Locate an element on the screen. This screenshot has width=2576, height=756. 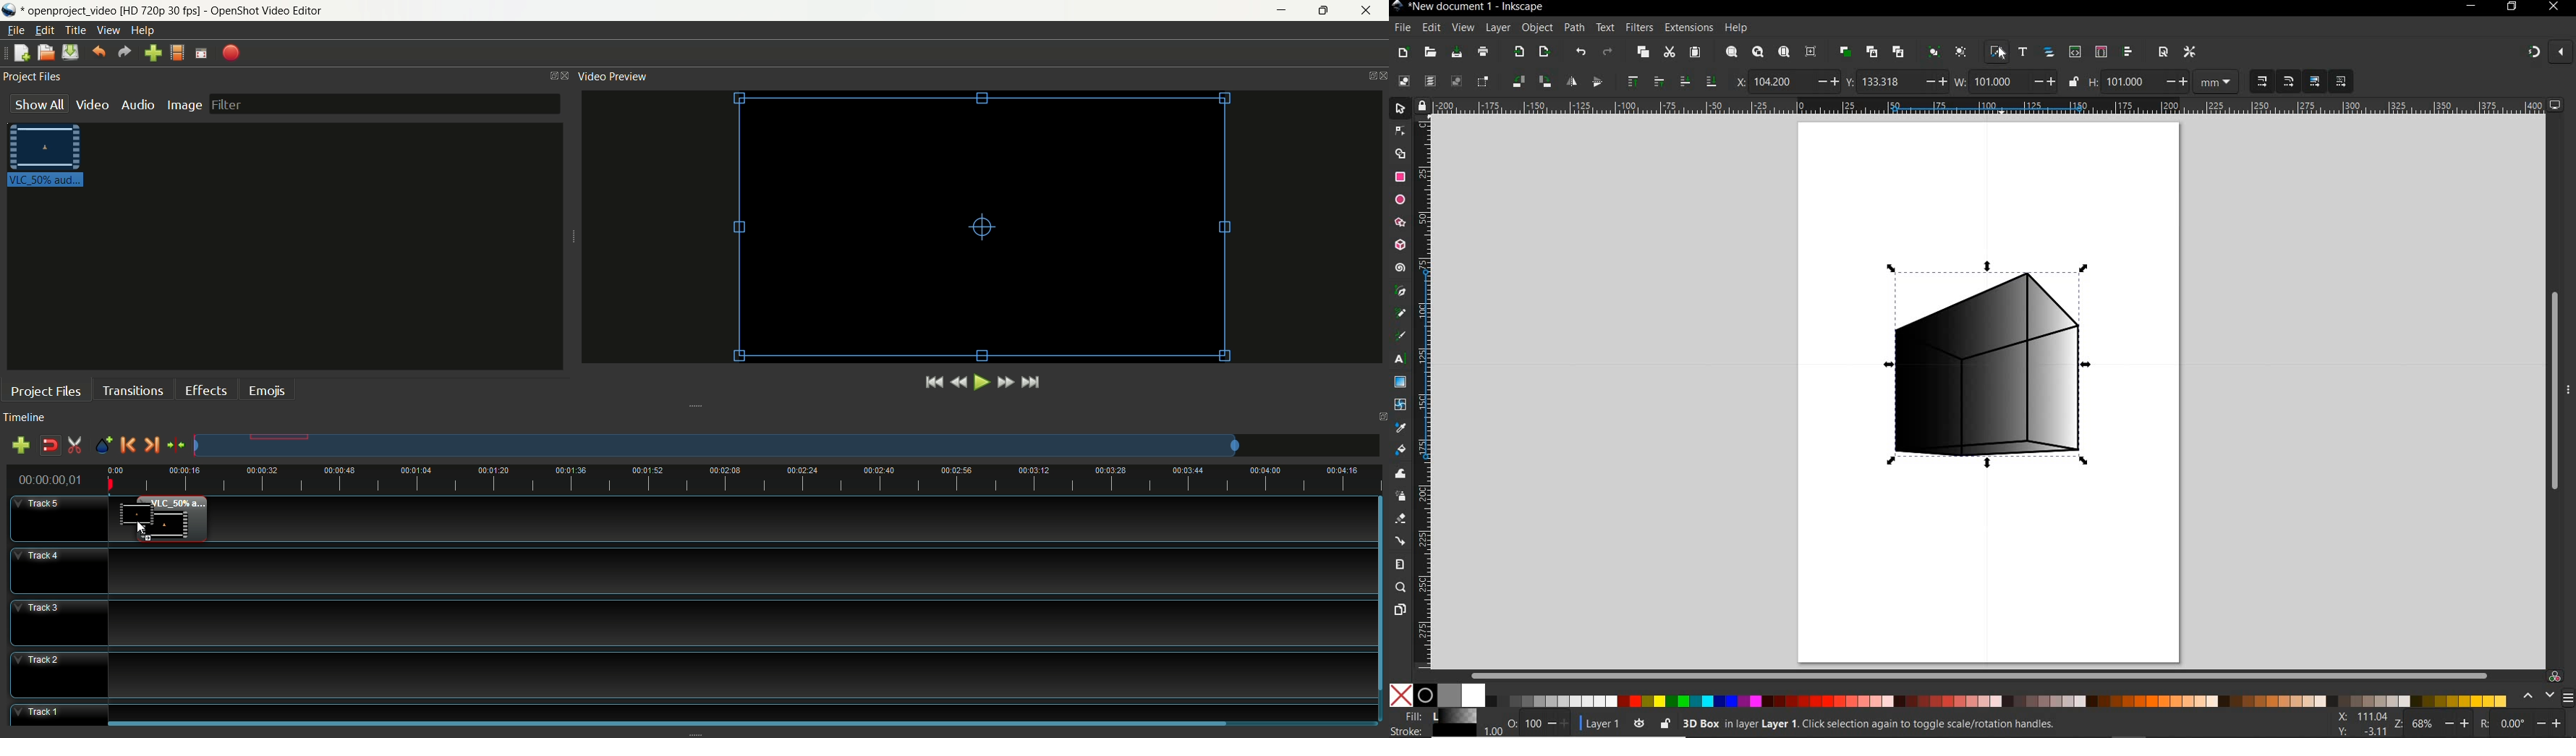
PAGES TOOL is located at coordinates (1400, 611).